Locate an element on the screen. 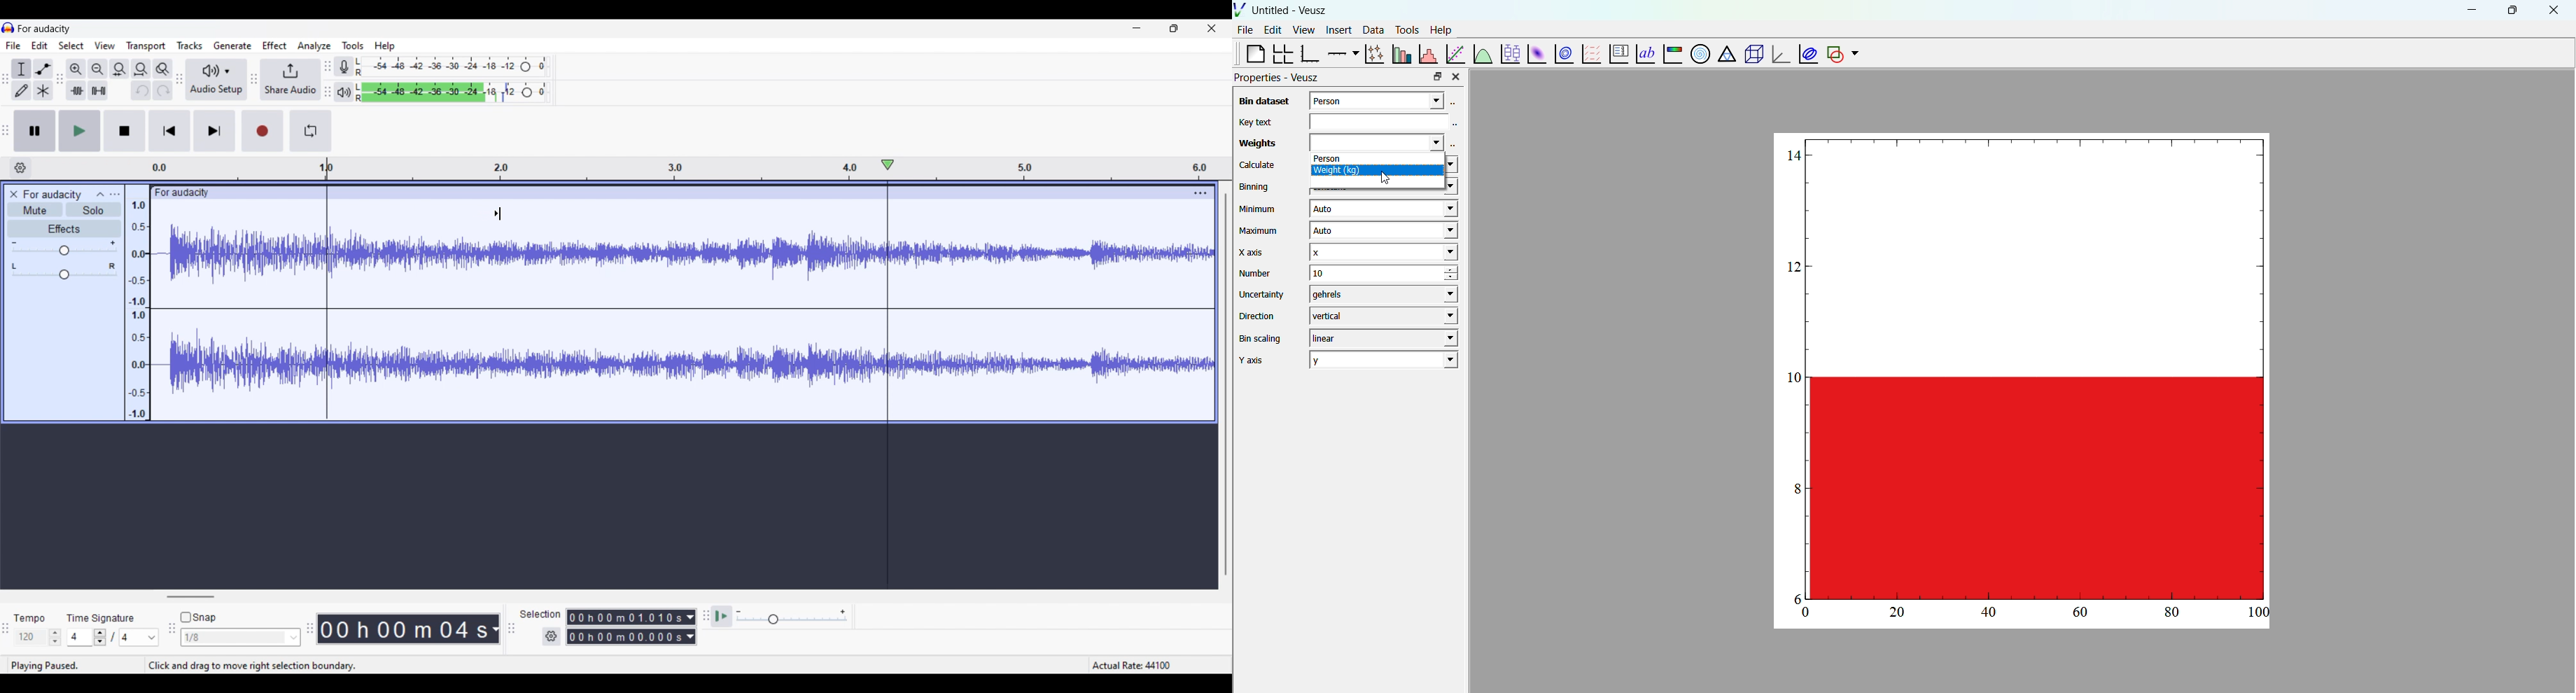 The height and width of the screenshot is (700, 2576). increase number is located at coordinates (1461, 270).